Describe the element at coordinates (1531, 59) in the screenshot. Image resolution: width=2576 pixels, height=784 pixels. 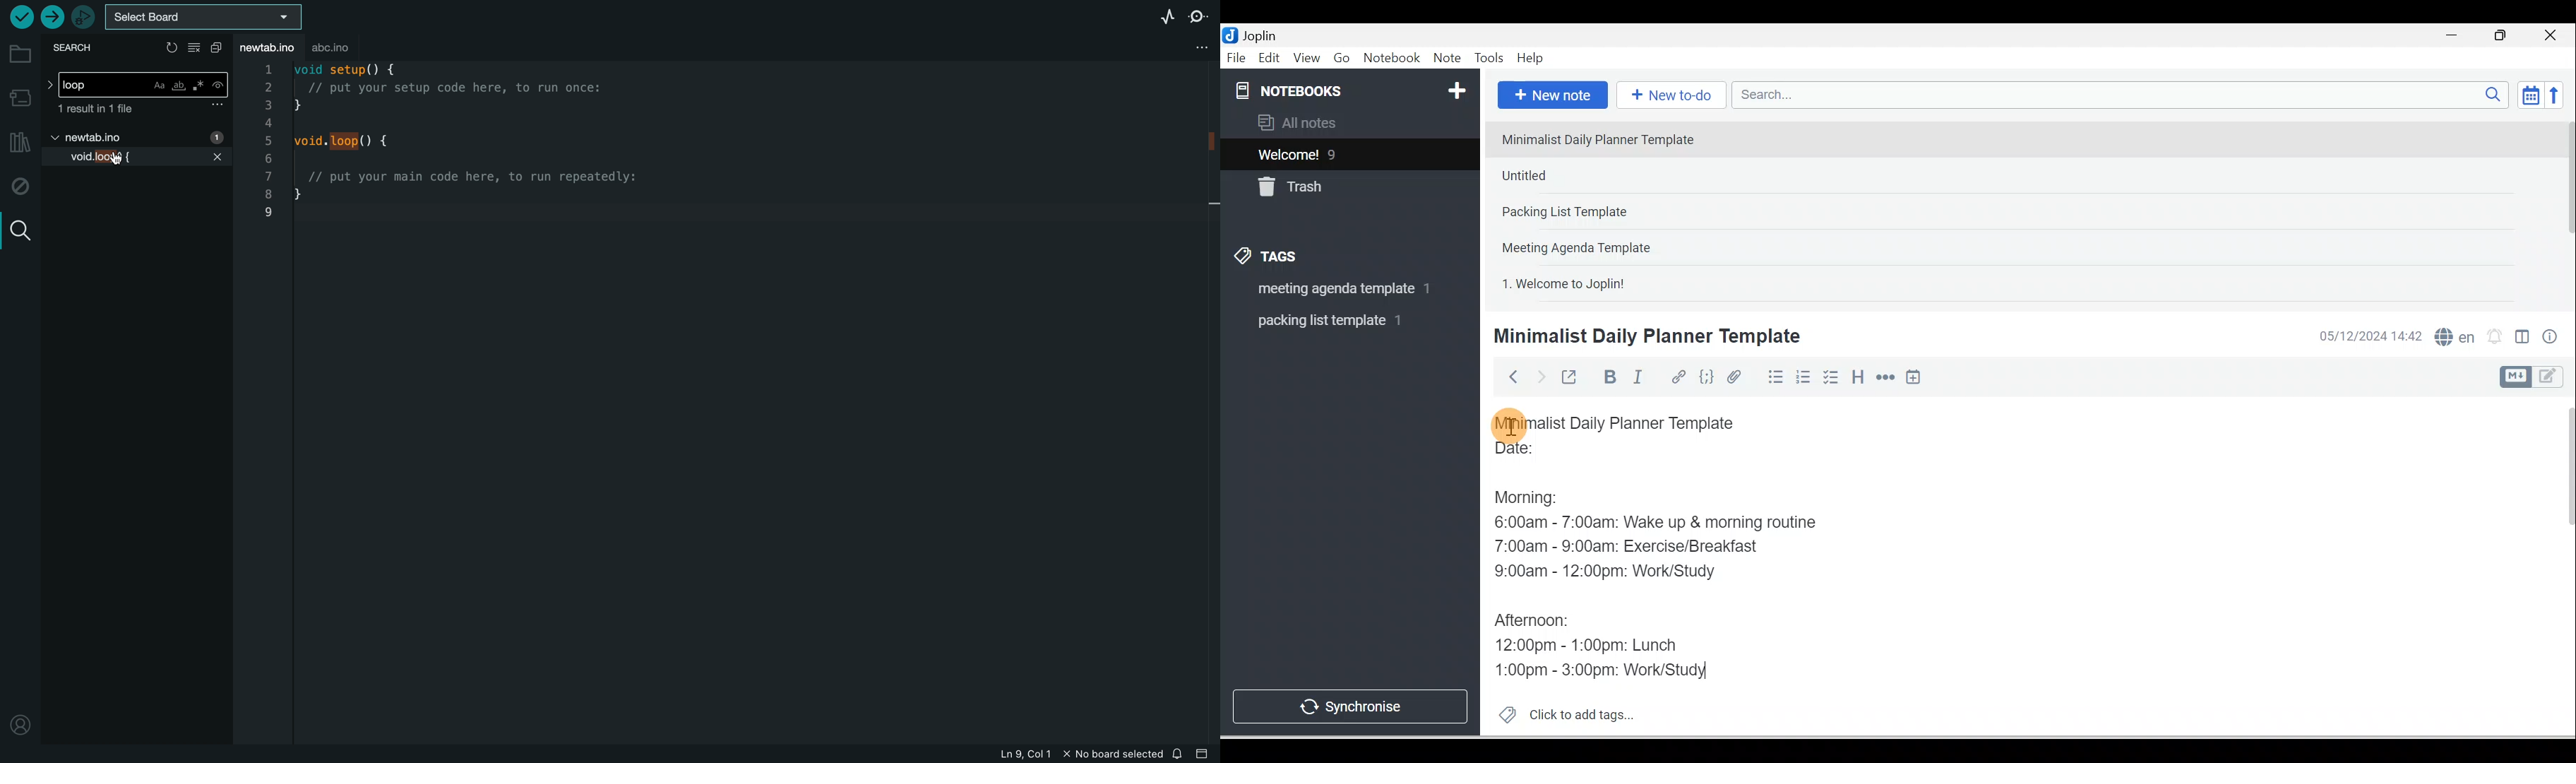
I see `Help` at that location.